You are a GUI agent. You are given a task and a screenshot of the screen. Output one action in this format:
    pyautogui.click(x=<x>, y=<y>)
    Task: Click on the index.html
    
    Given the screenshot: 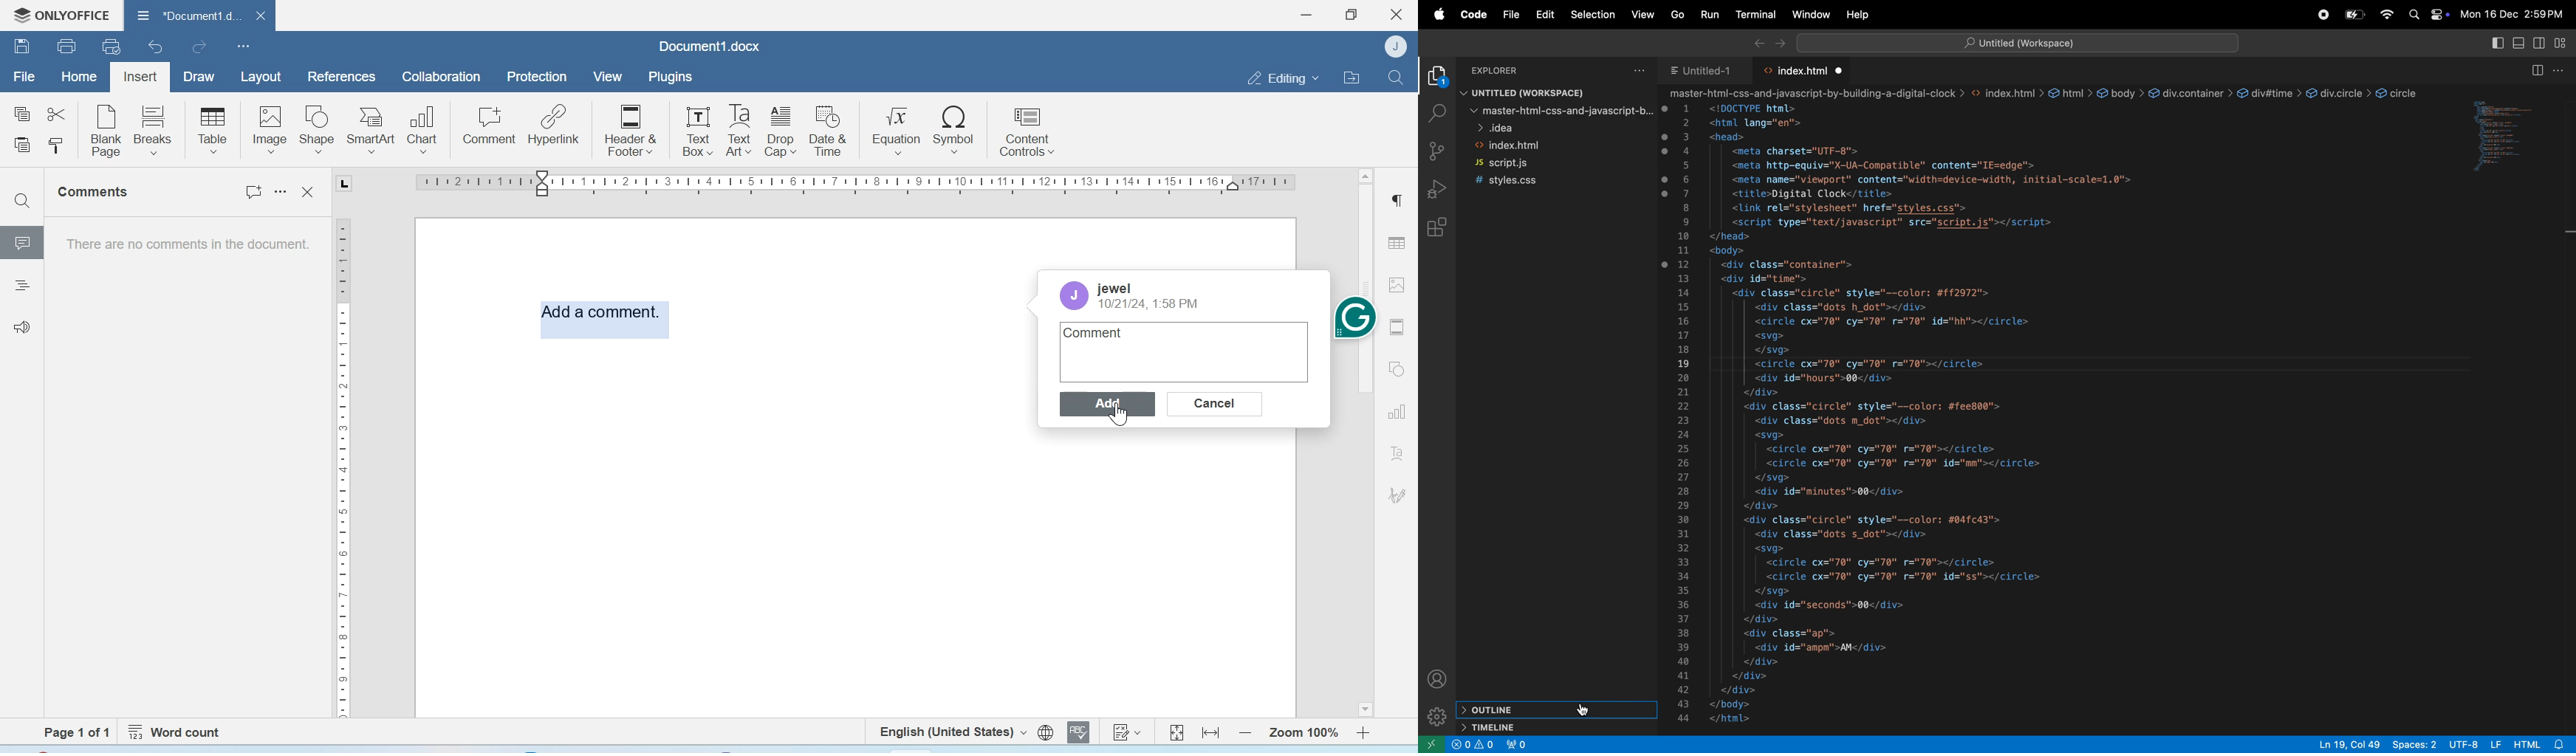 What is the action you would take?
    pyautogui.click(x=1543, y=145)
    